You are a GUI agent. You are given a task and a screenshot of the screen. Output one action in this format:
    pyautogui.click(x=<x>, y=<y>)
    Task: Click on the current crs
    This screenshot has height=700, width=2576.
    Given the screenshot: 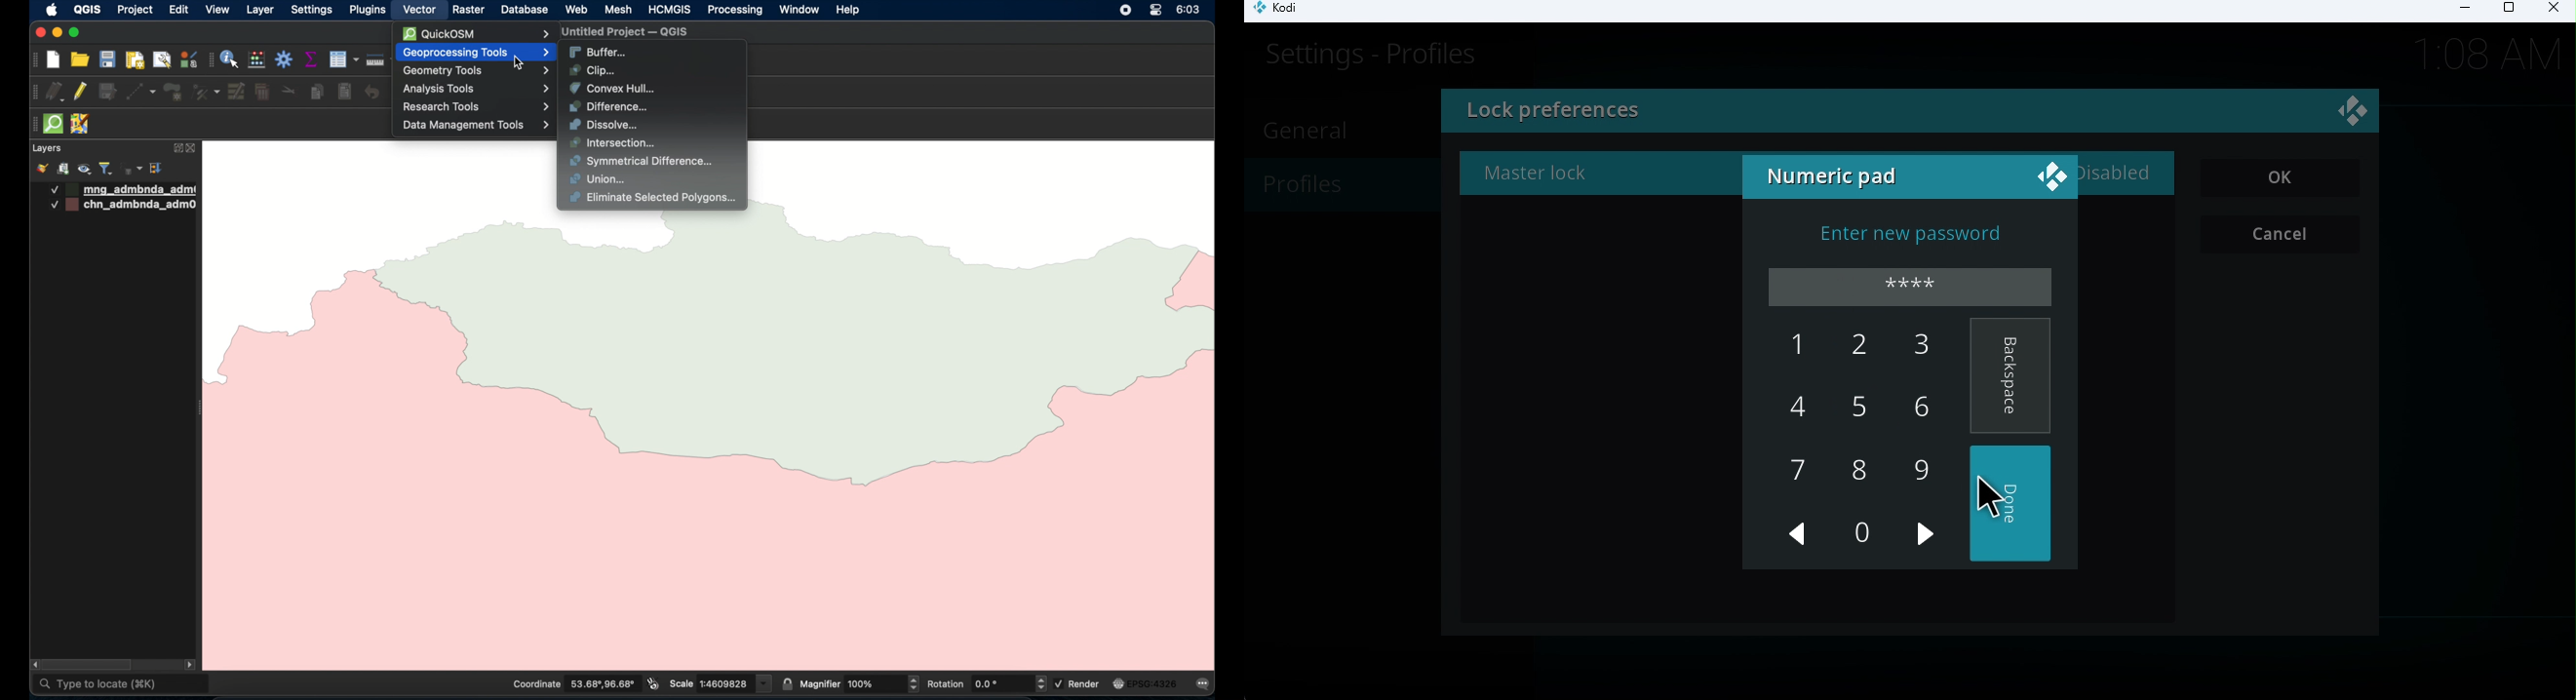 What is the action you would take?
    pyautogui.click(x=1145, y=683)
    